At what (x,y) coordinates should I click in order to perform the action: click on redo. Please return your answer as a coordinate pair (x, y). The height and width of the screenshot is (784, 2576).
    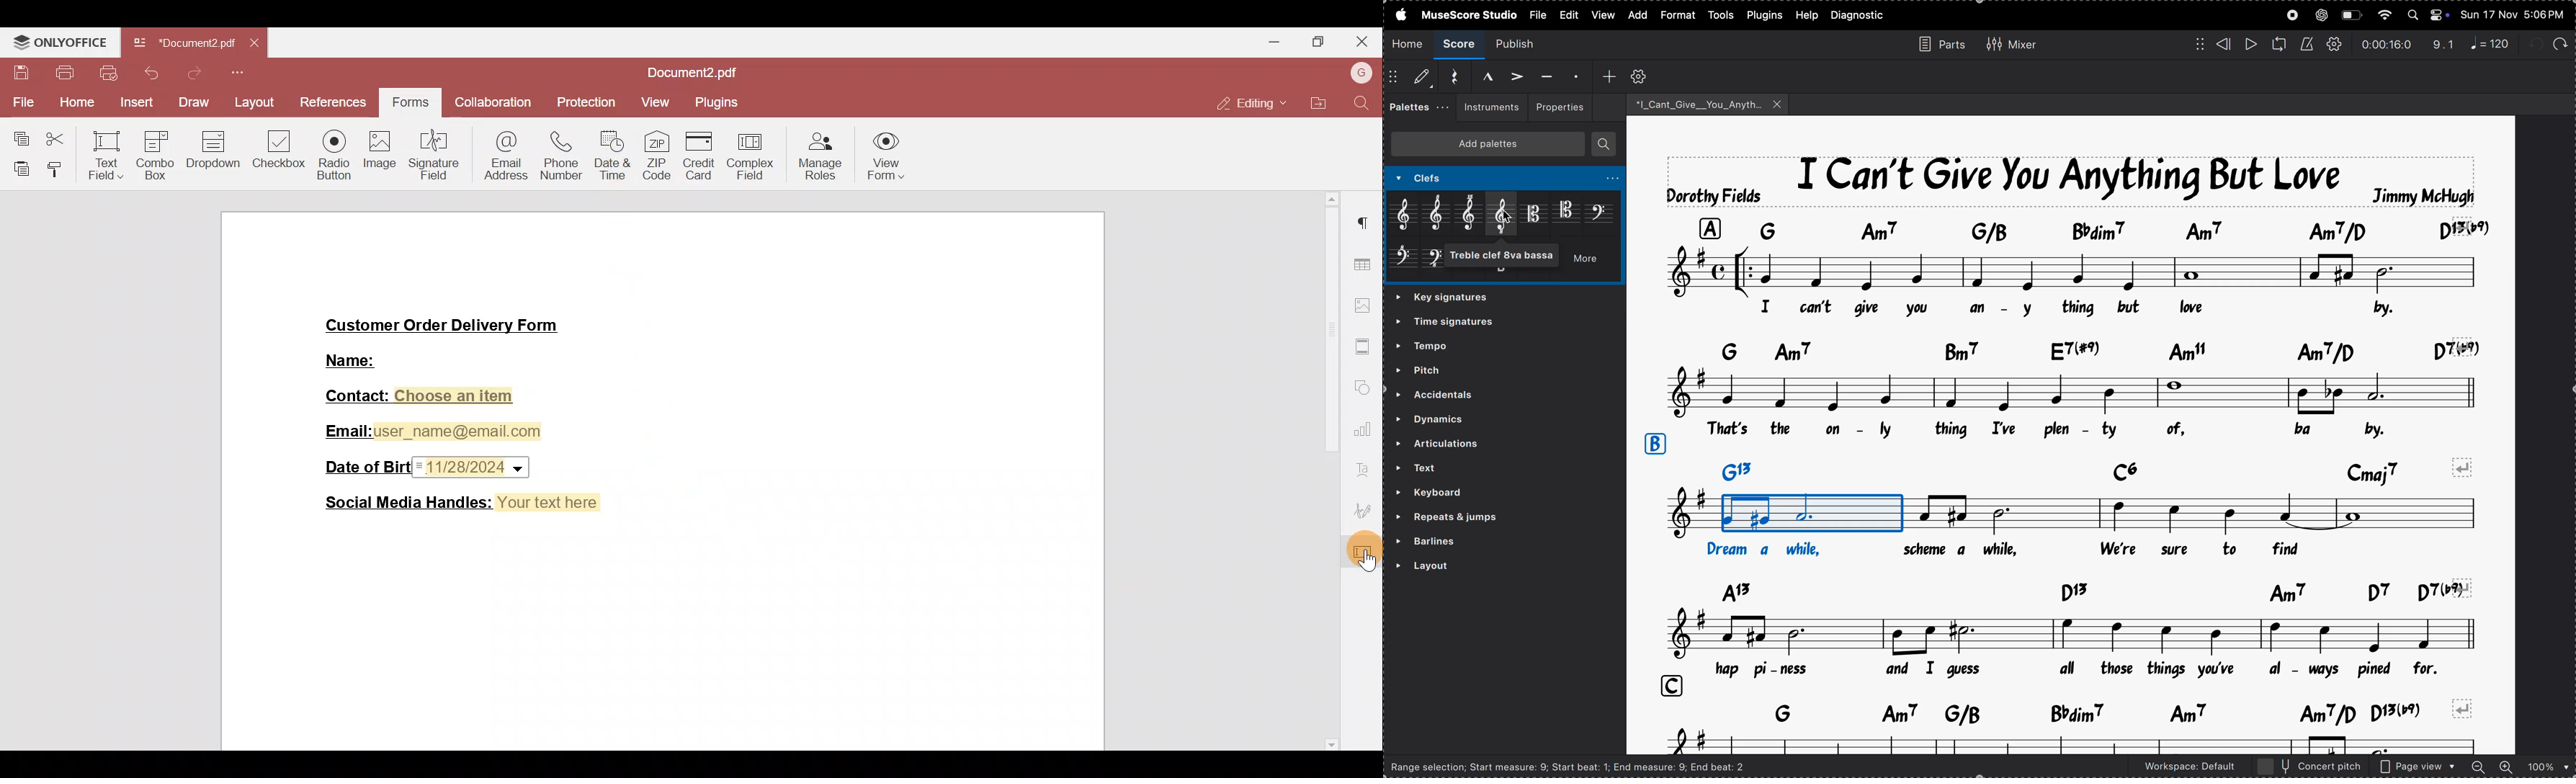
    Looking at the image, I should click on (2559, 42).